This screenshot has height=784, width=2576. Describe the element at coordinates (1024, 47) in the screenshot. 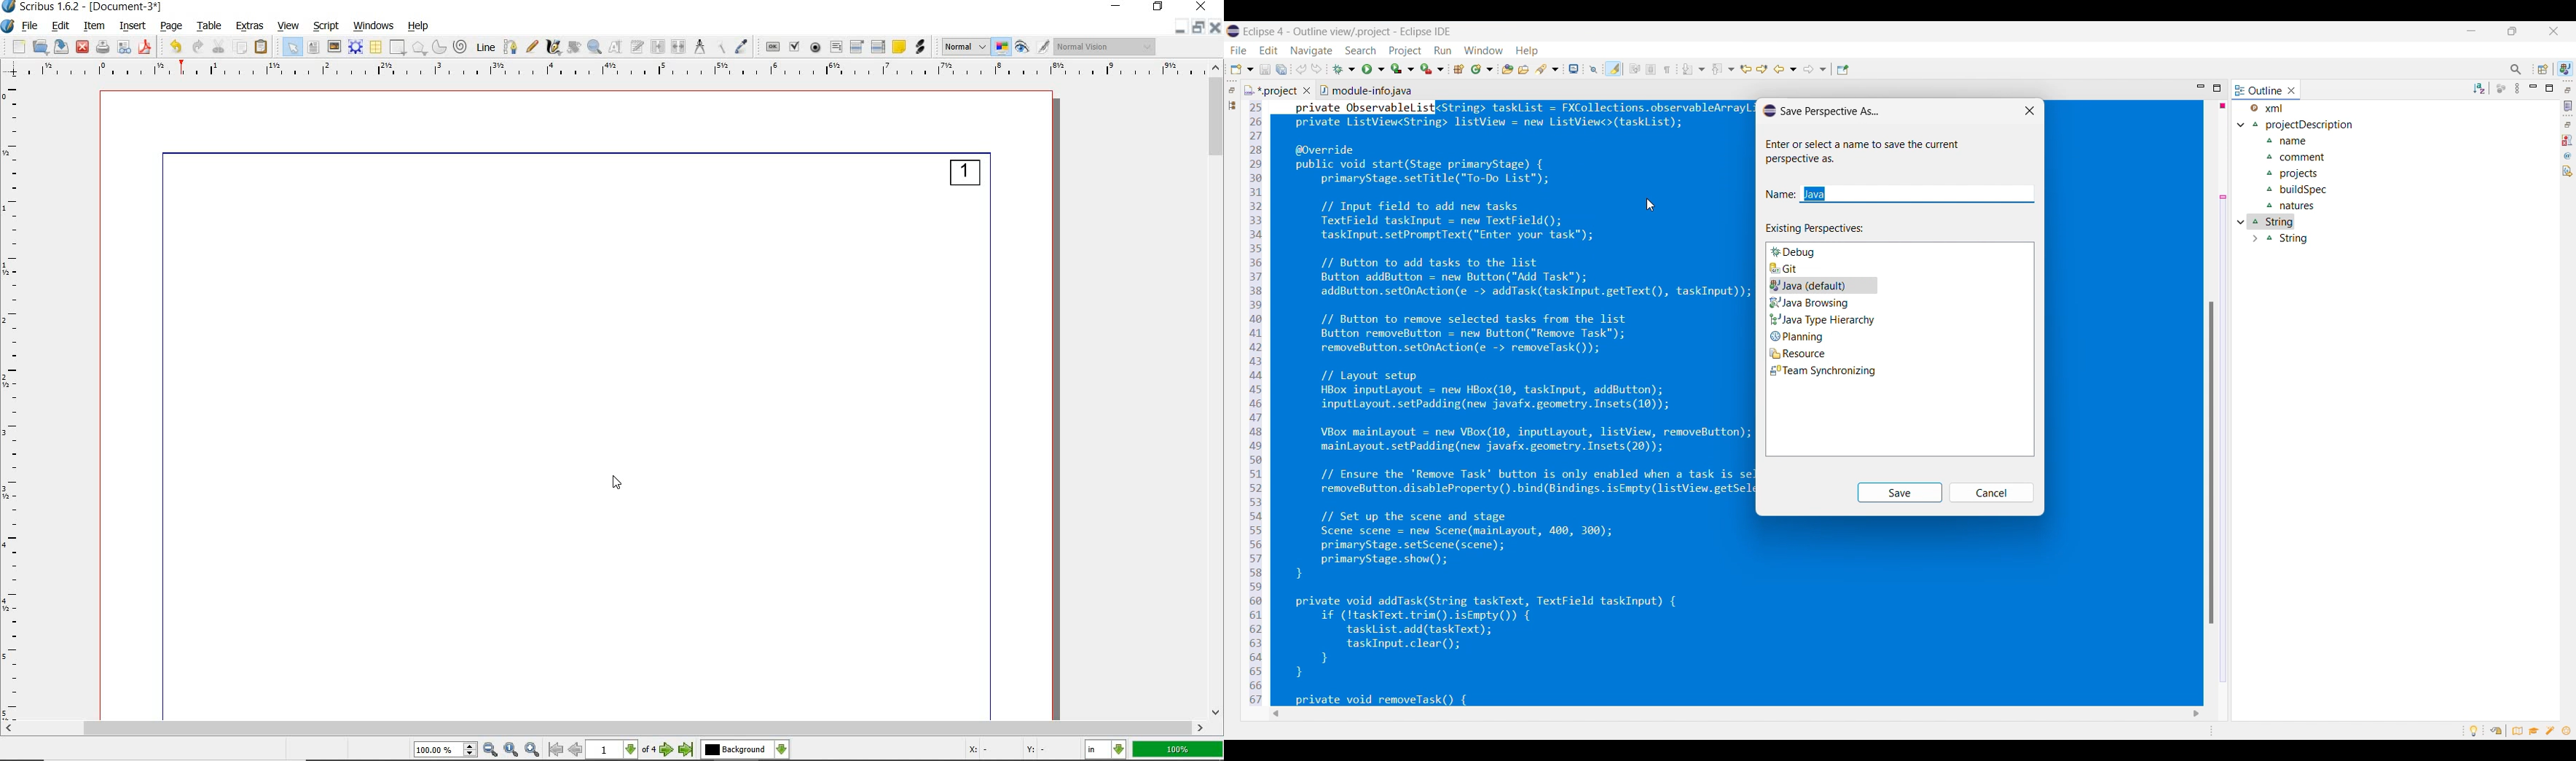

I see `preview mode` at that location.